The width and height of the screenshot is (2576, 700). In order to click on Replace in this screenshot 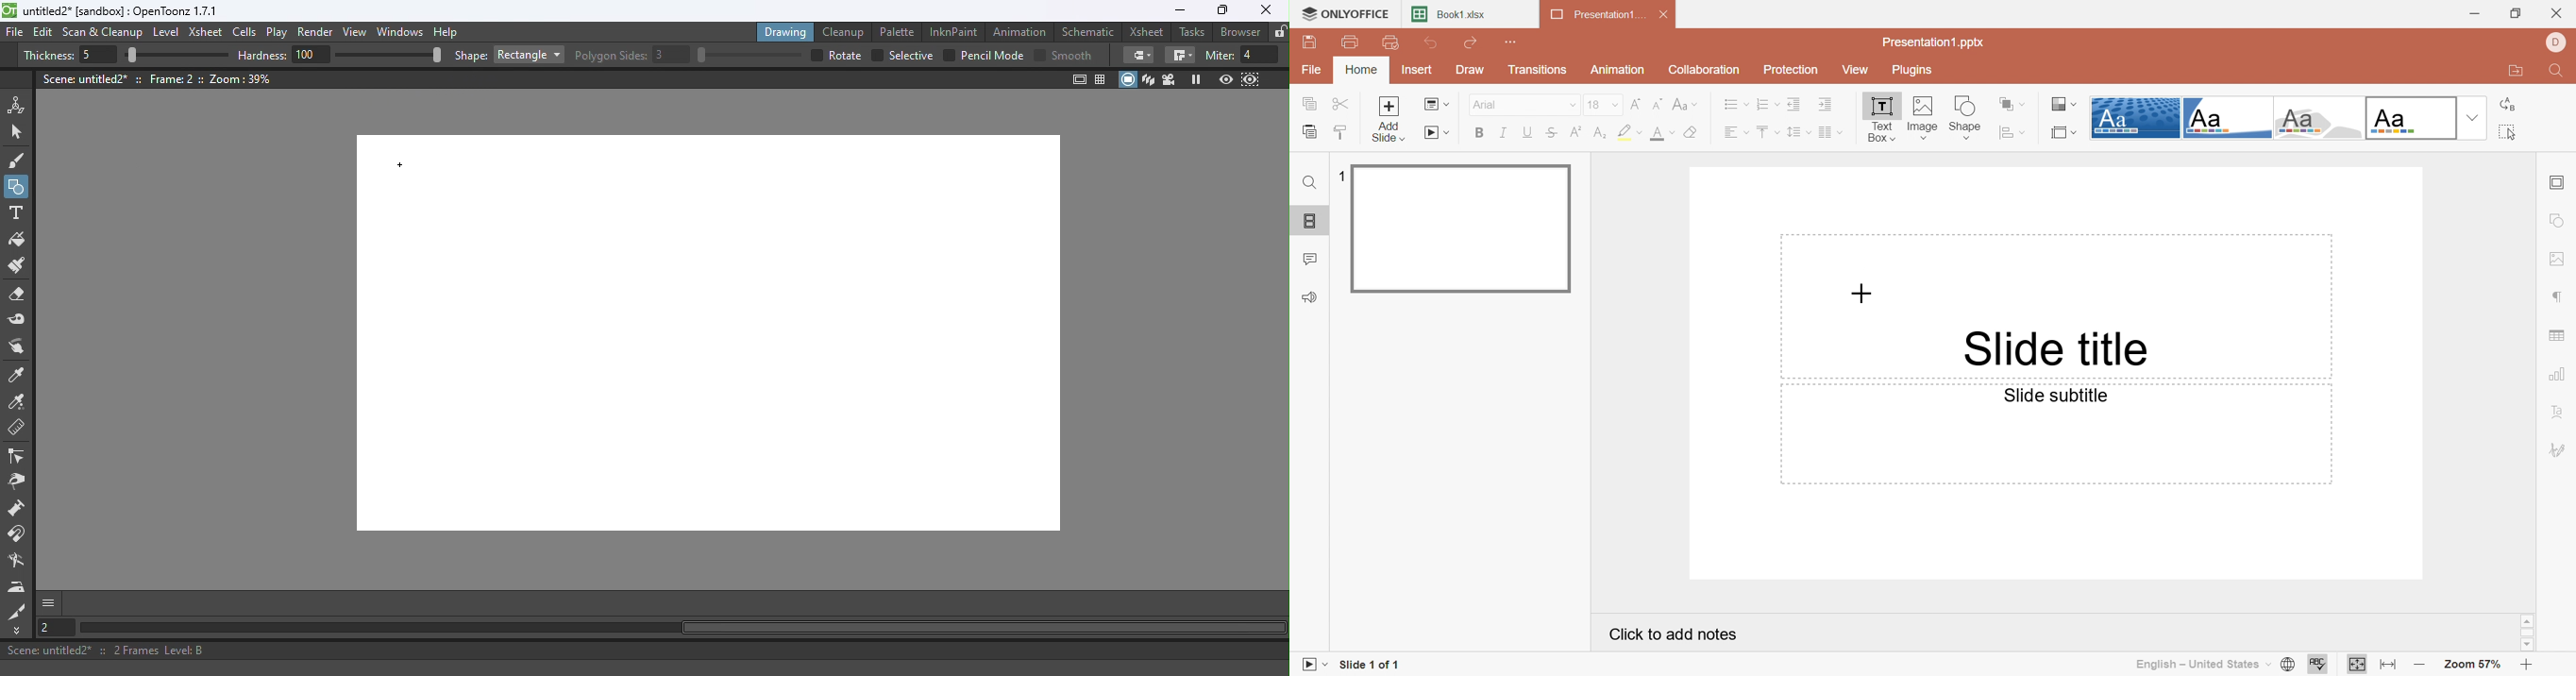, I will do `click(2511, 105)`.